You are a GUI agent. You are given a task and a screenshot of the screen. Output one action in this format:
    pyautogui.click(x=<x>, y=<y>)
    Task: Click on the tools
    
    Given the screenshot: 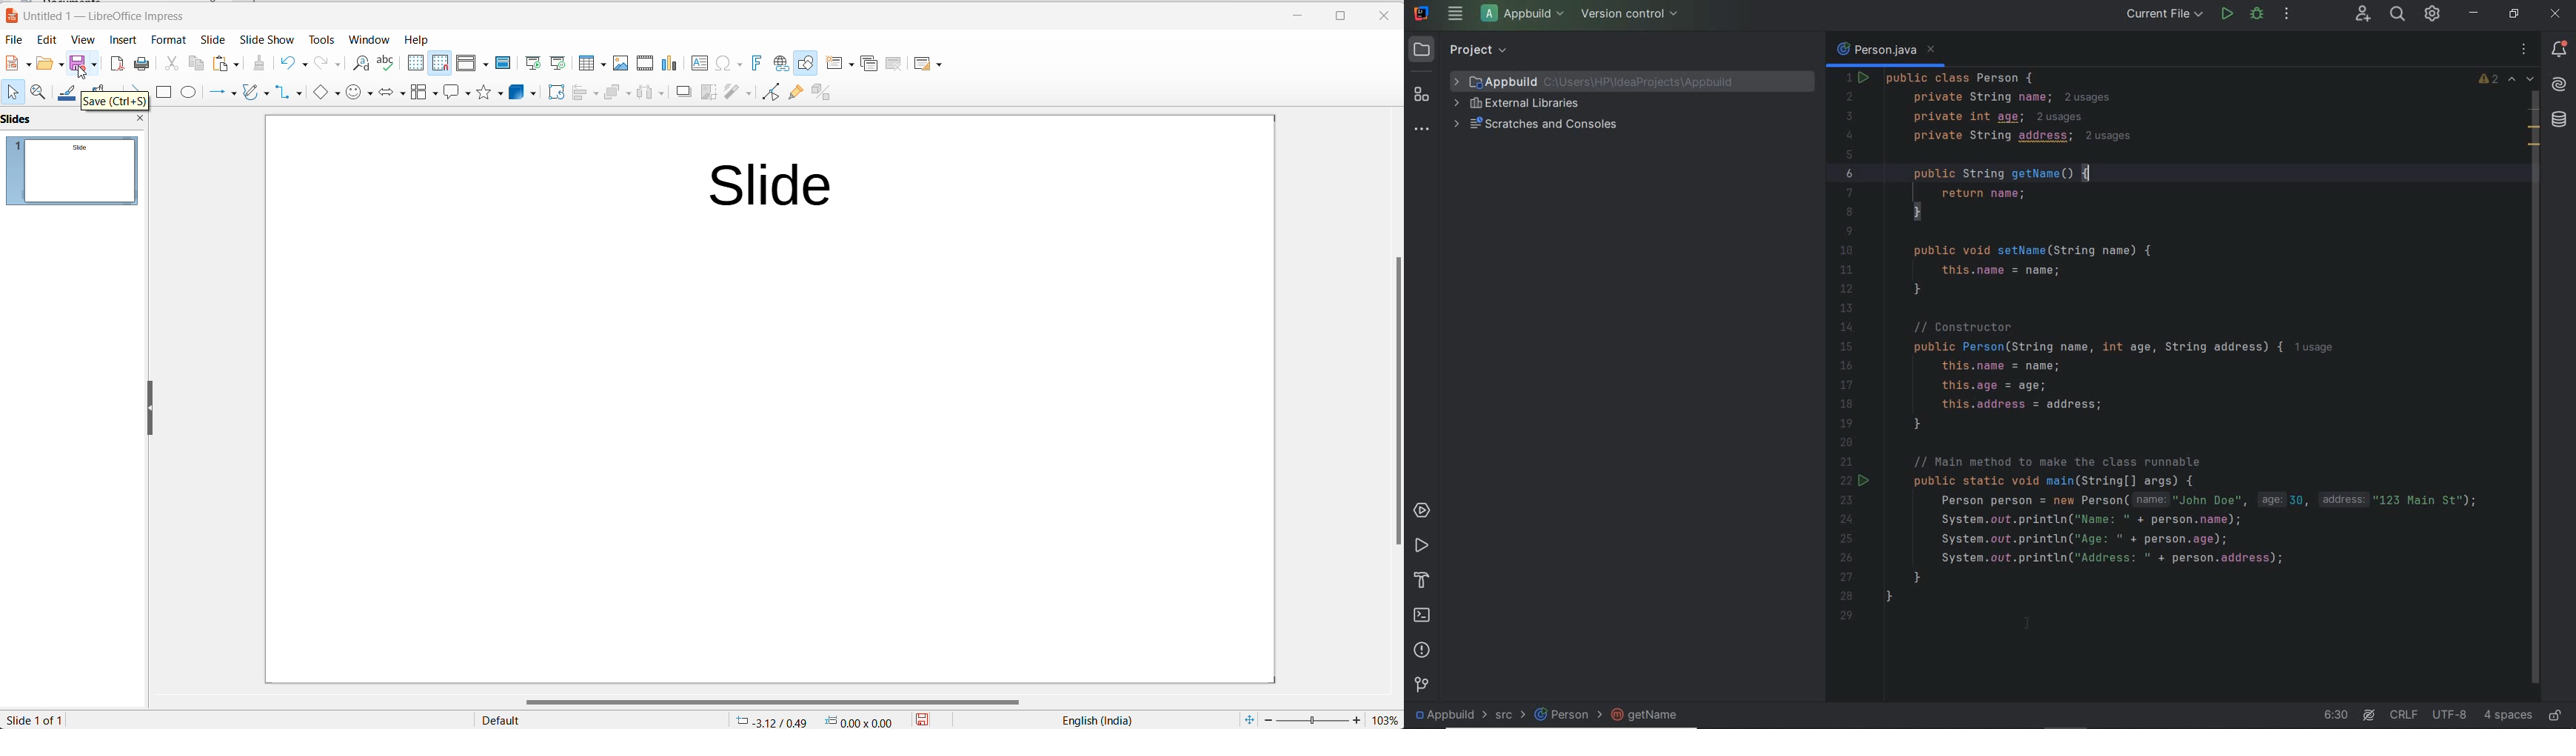 What is the action you would take?
    pyautogui.click(x=321, y=41)
    